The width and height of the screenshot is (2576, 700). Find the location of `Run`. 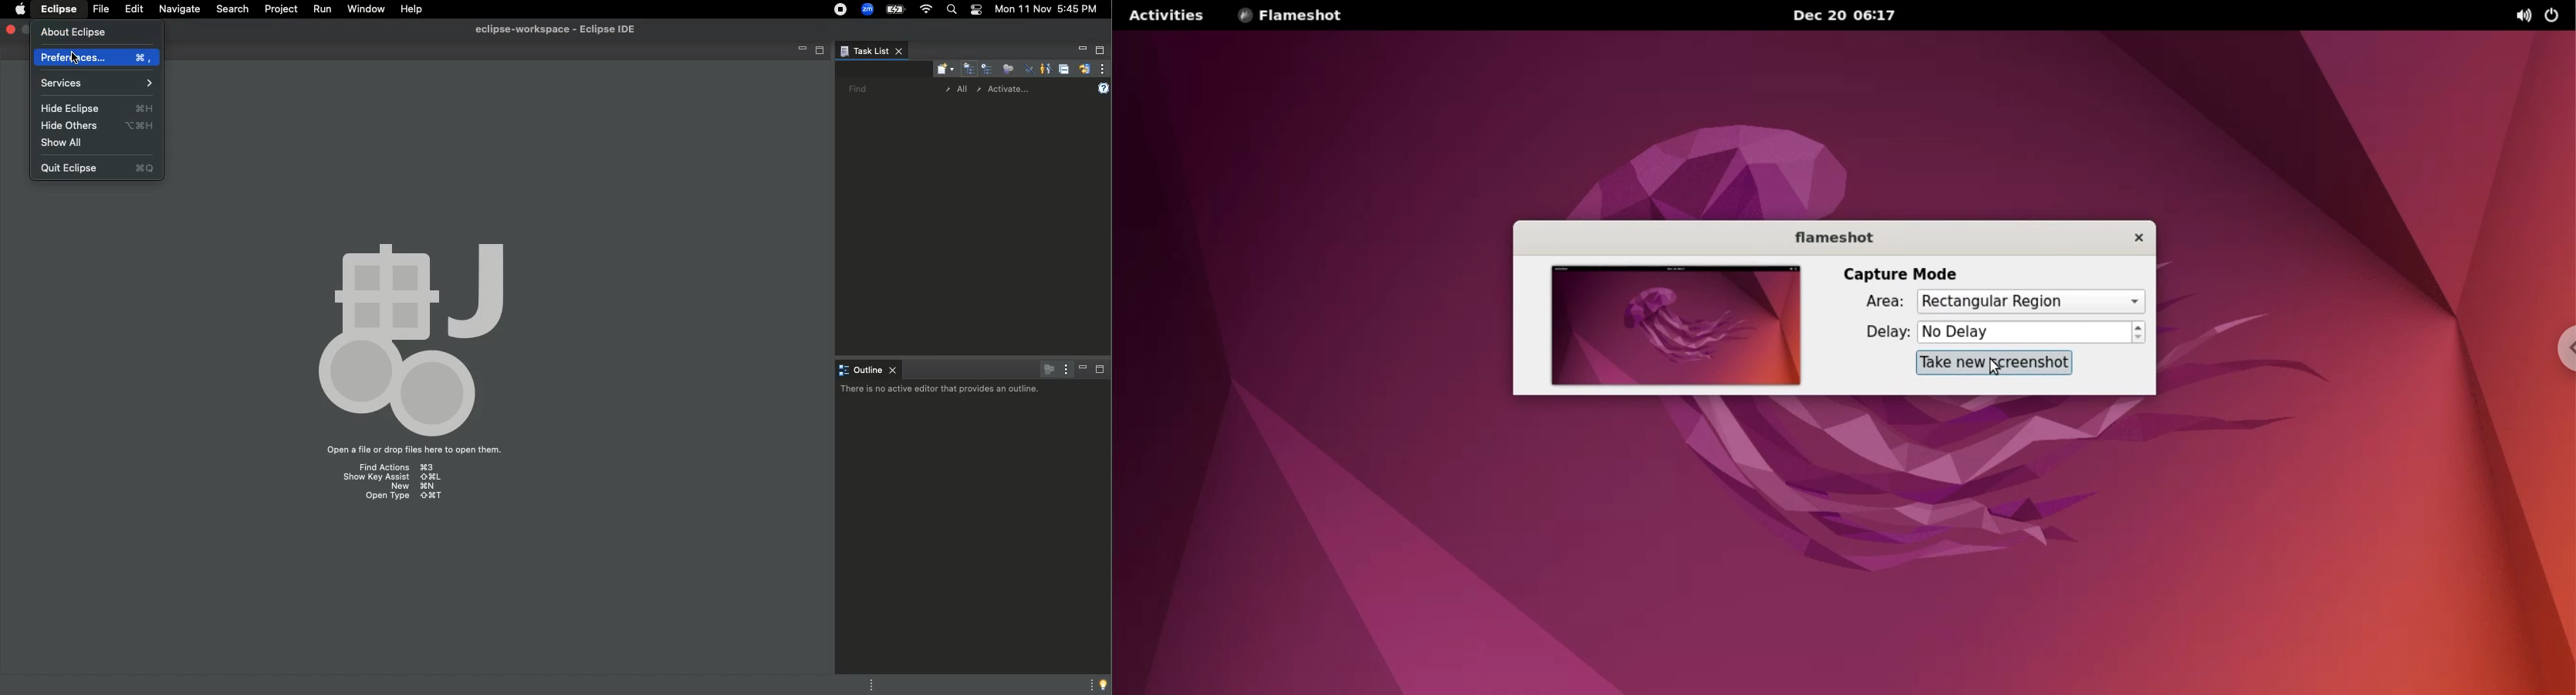

Run is located at coordinates (323, 9).